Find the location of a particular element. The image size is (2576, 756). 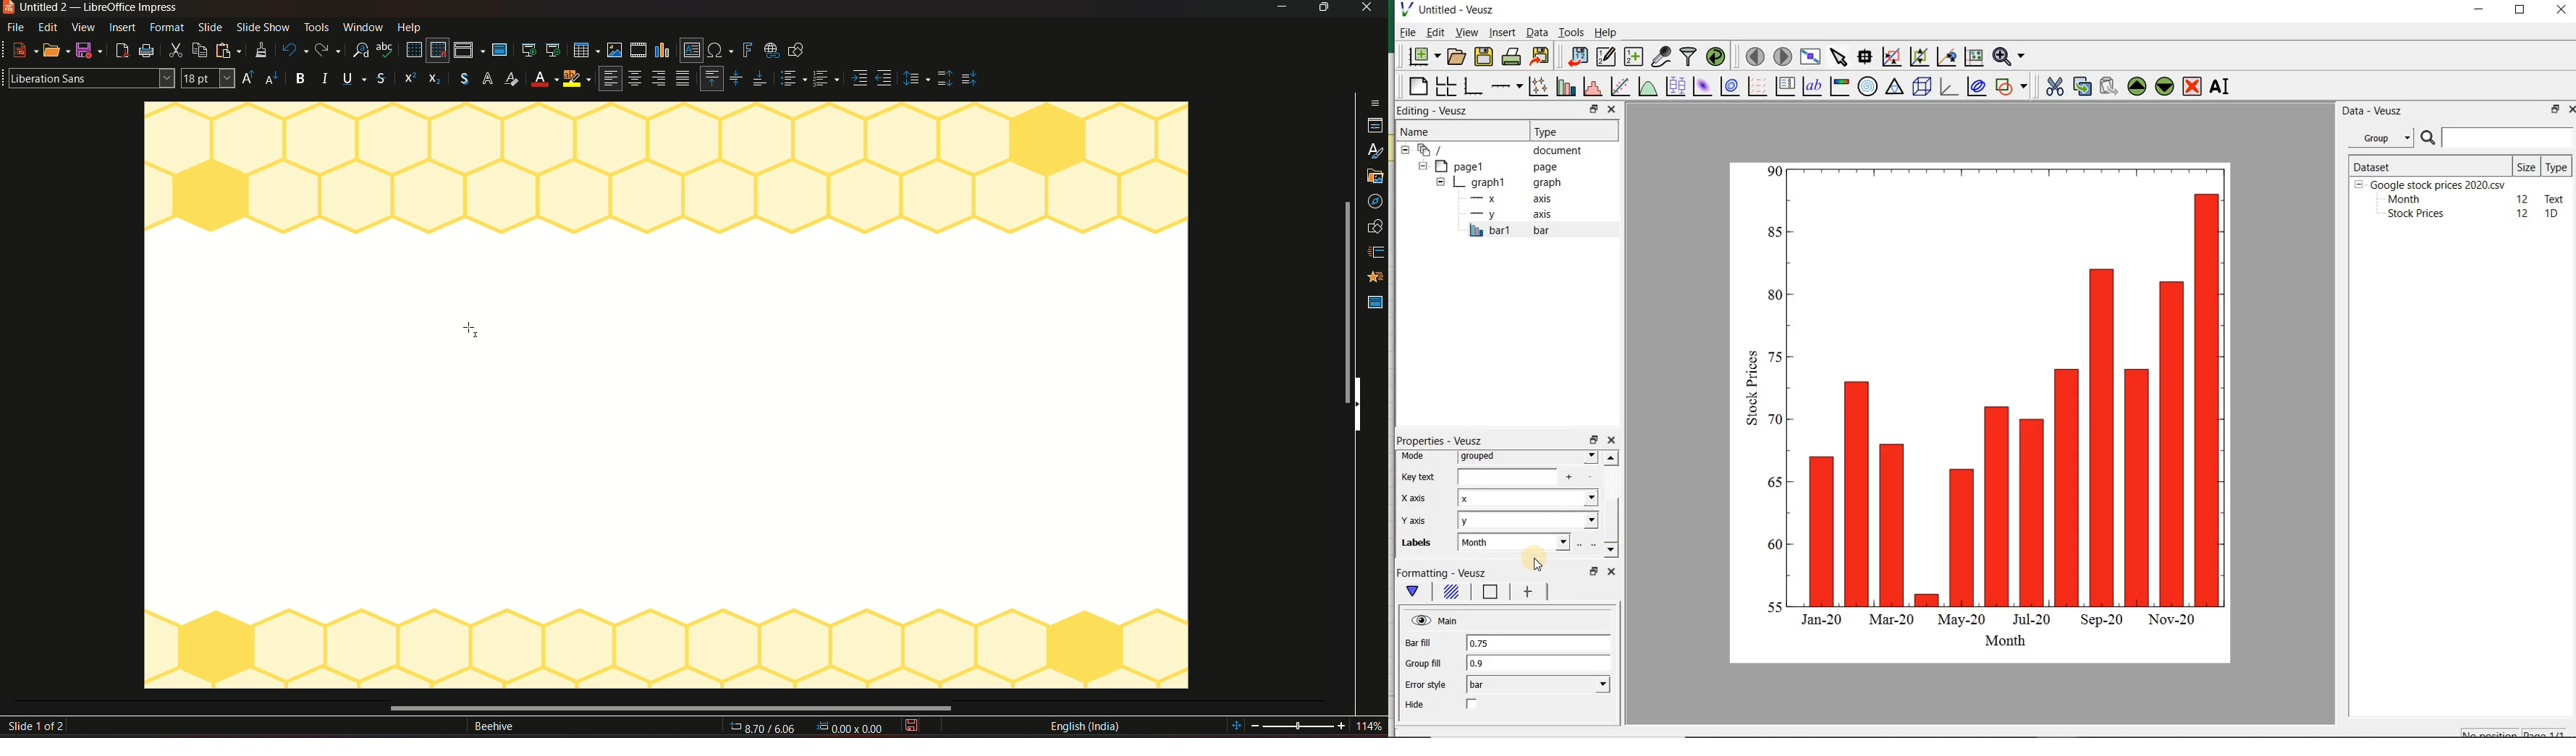

gallery is located at coordinates (1374, 150).